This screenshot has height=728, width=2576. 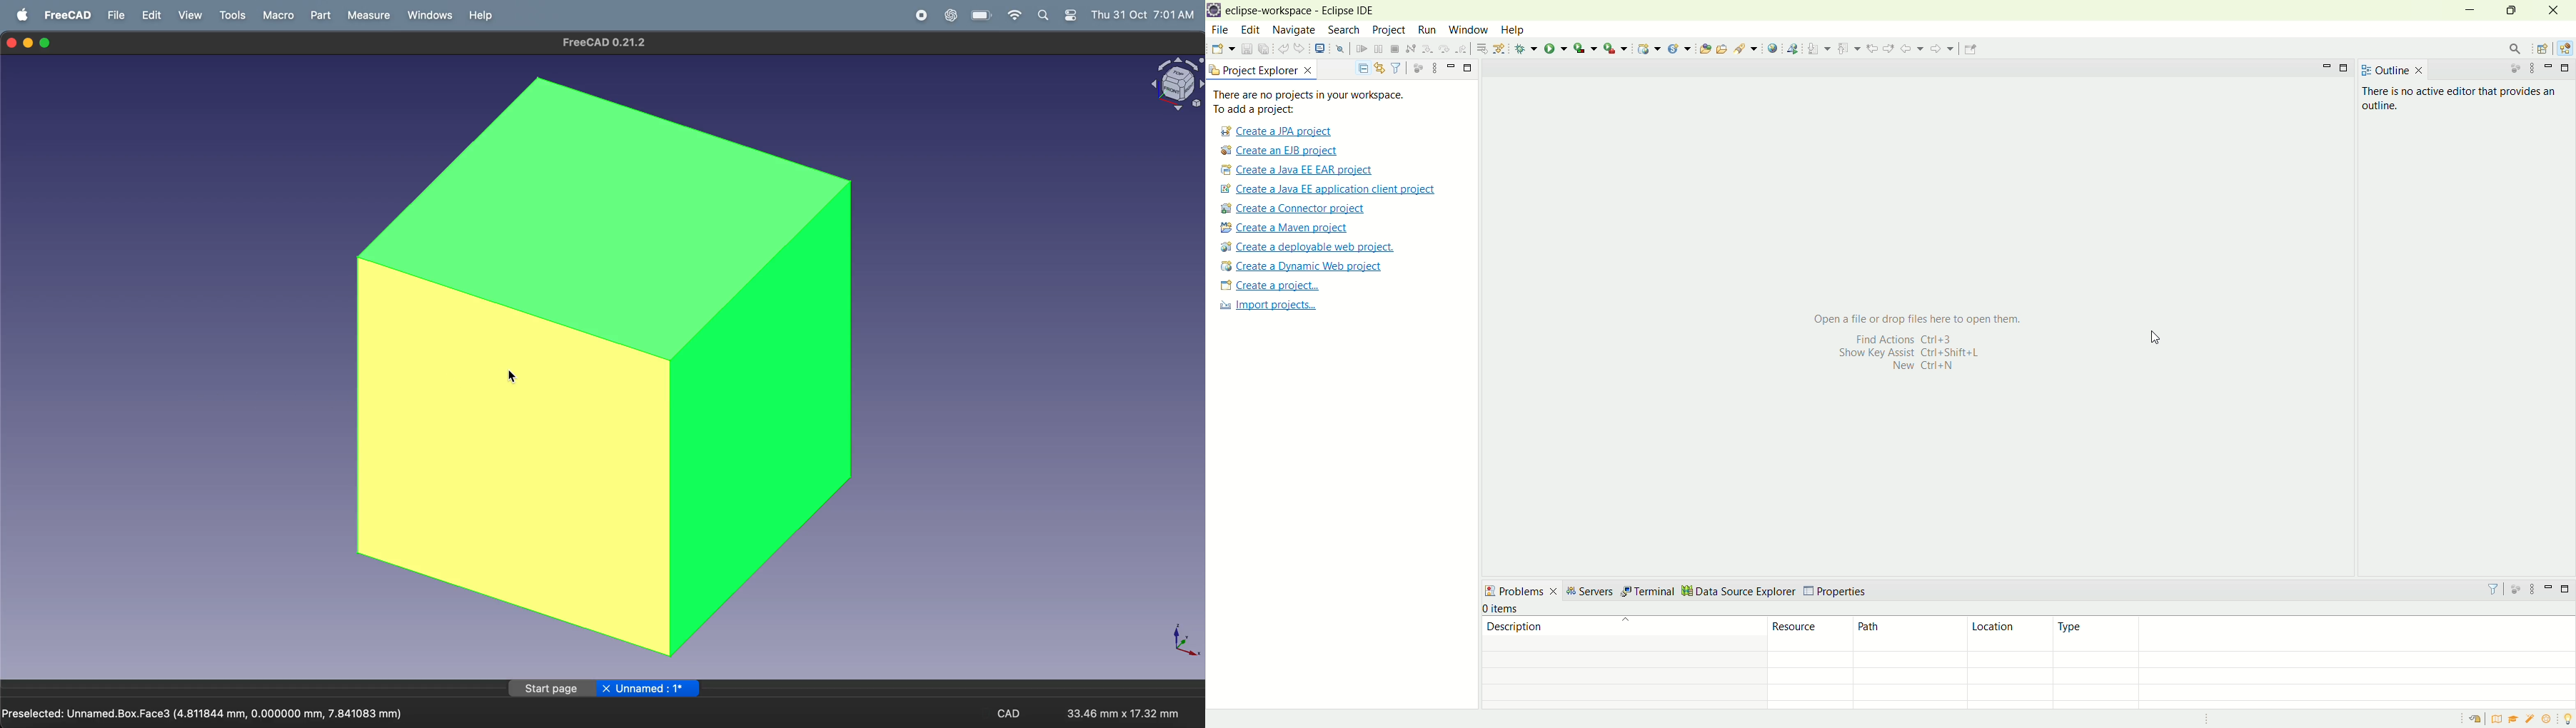 I want to click on text, so click(x=1917, y=343).